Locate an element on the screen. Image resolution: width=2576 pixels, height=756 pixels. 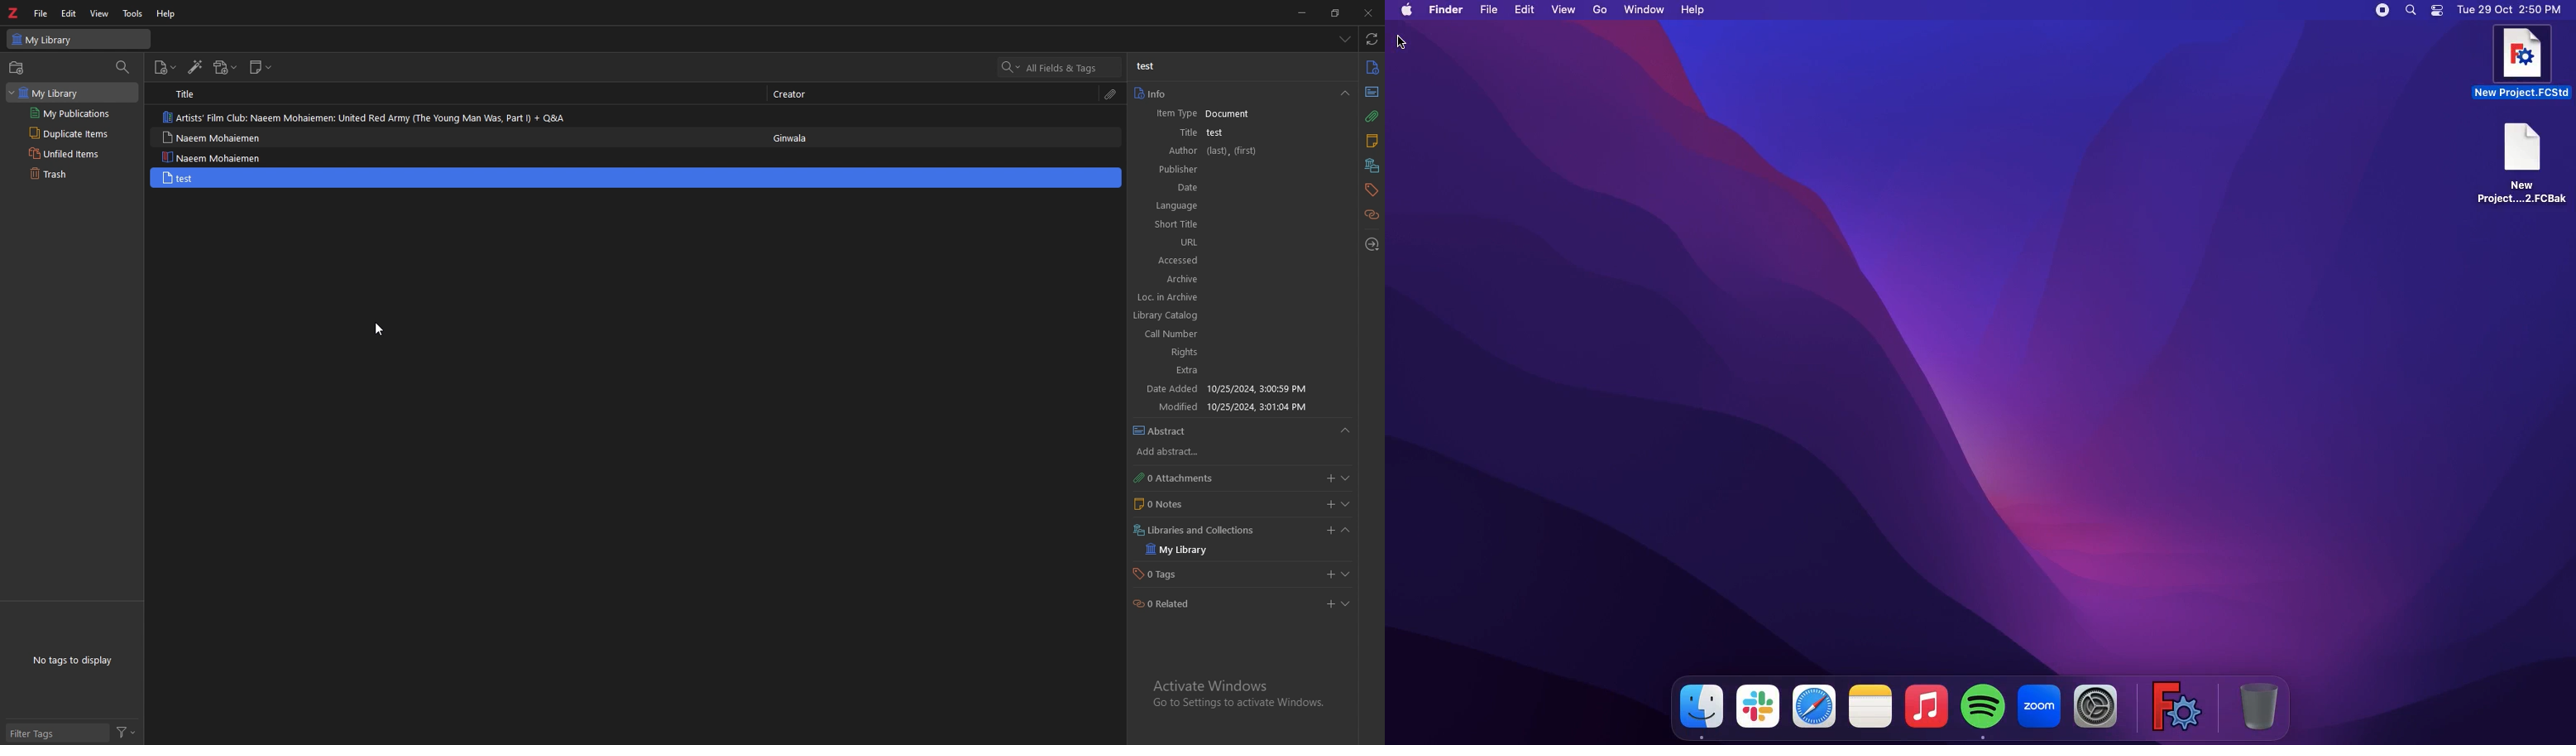
drop down is located at coordinates (1345, 95).